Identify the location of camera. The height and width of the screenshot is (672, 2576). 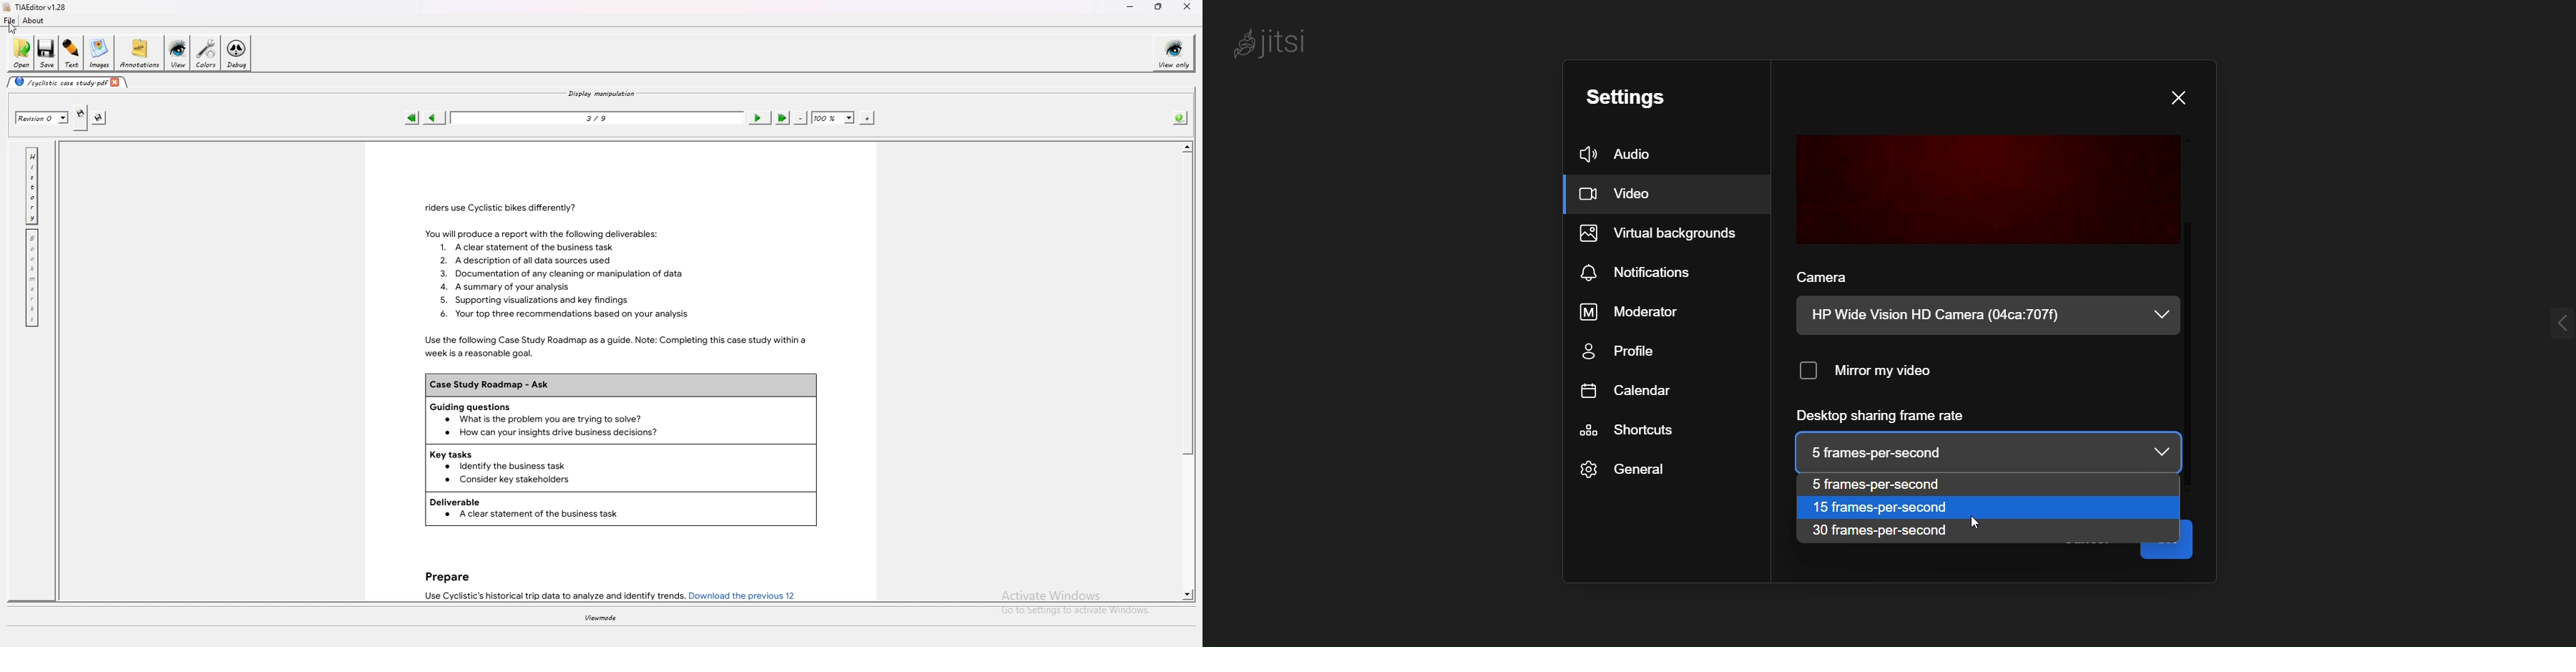
(1823, 273).